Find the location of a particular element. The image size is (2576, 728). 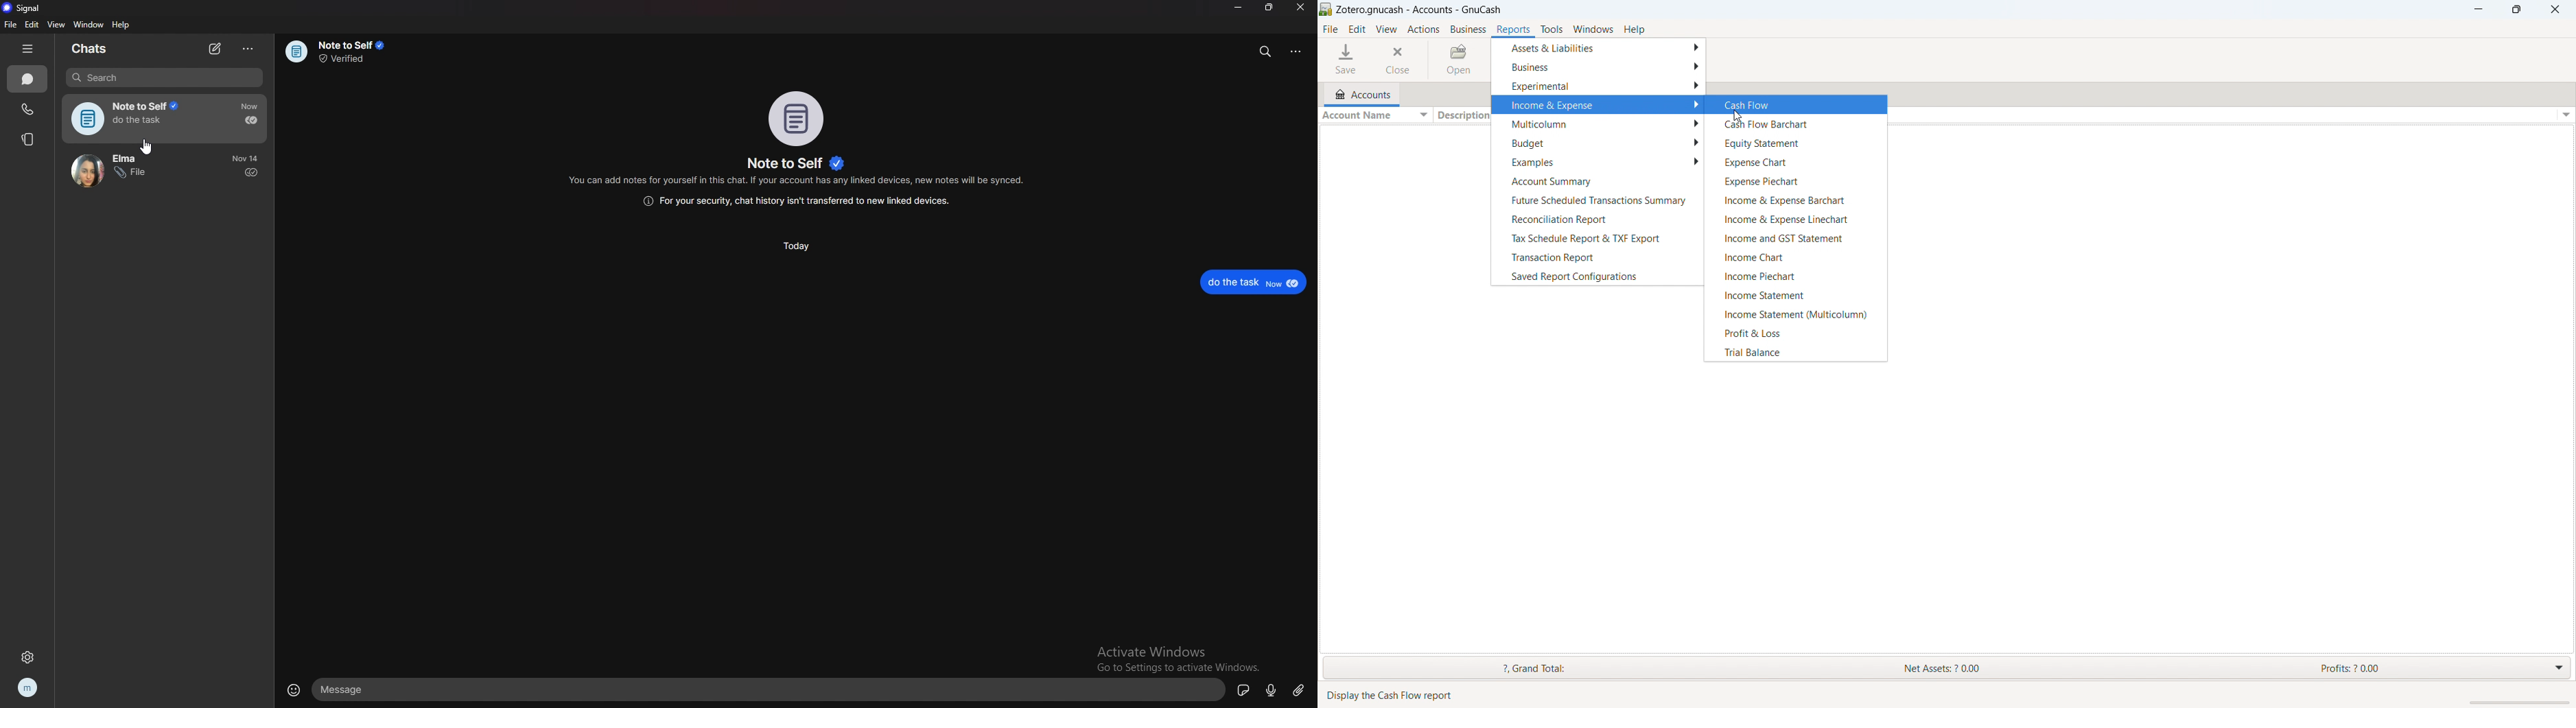

minimize is located at coordinates (1238, 6).